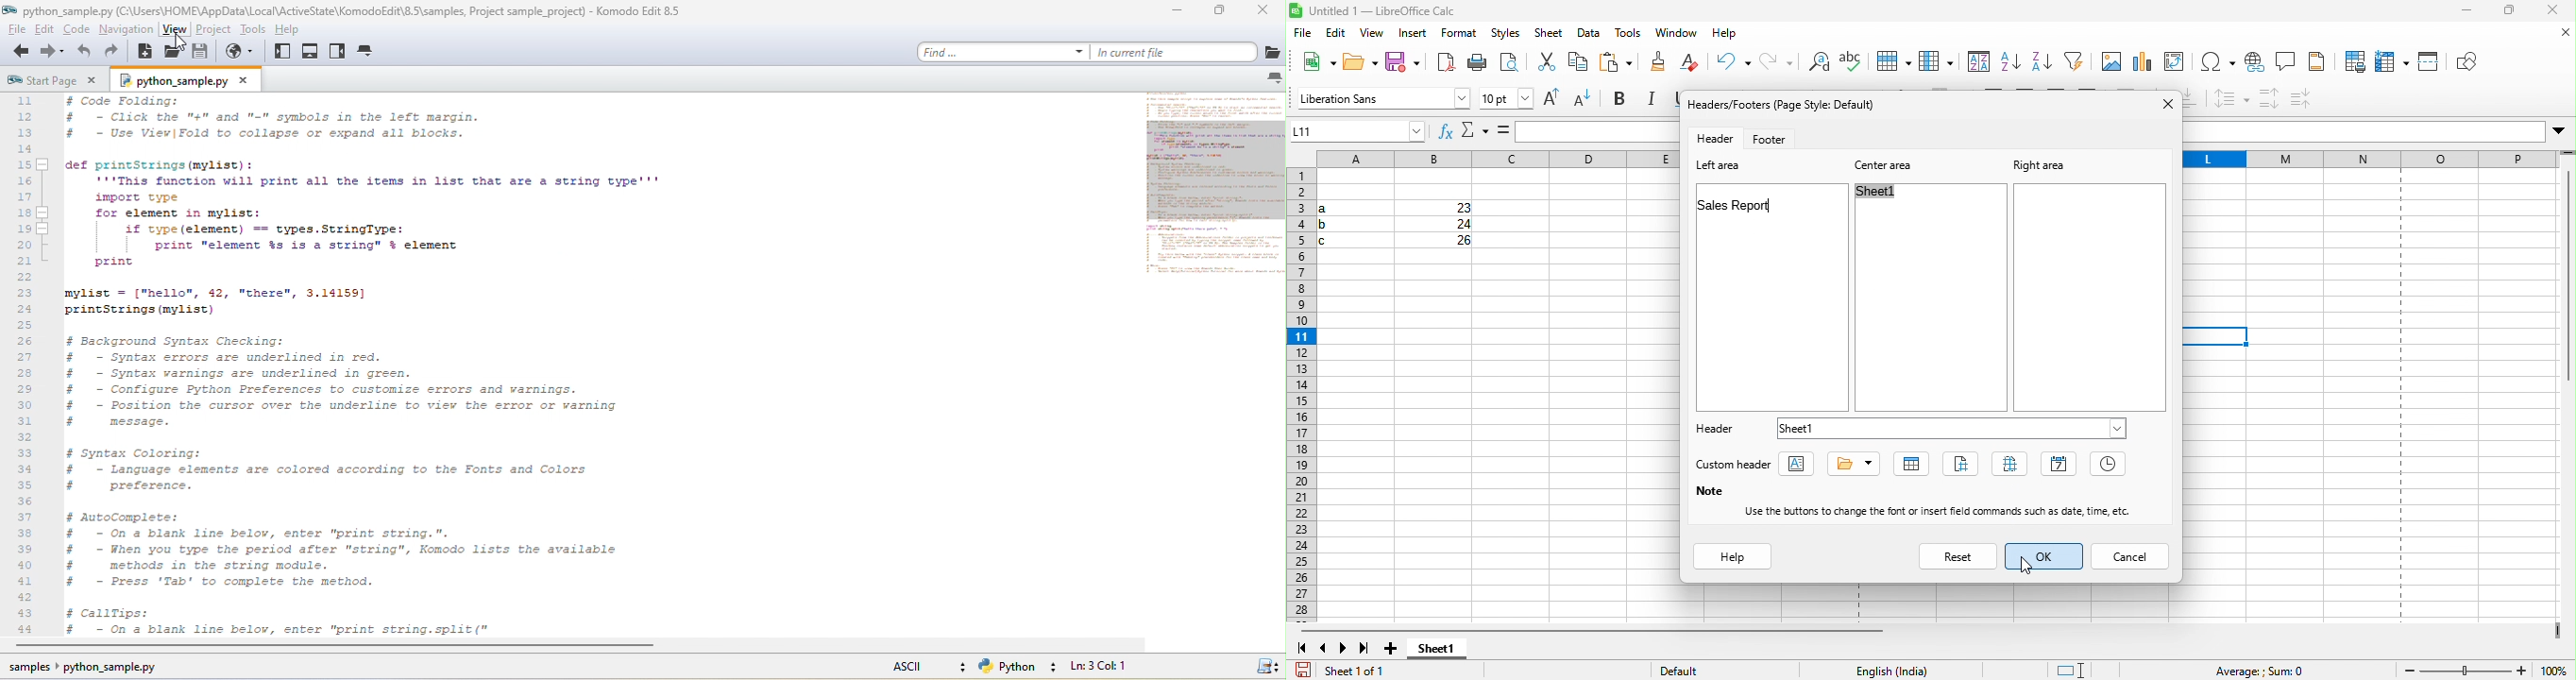 This screenshot has width=2576, height=700. I want to click on average sum=0, so click(2256, 669).